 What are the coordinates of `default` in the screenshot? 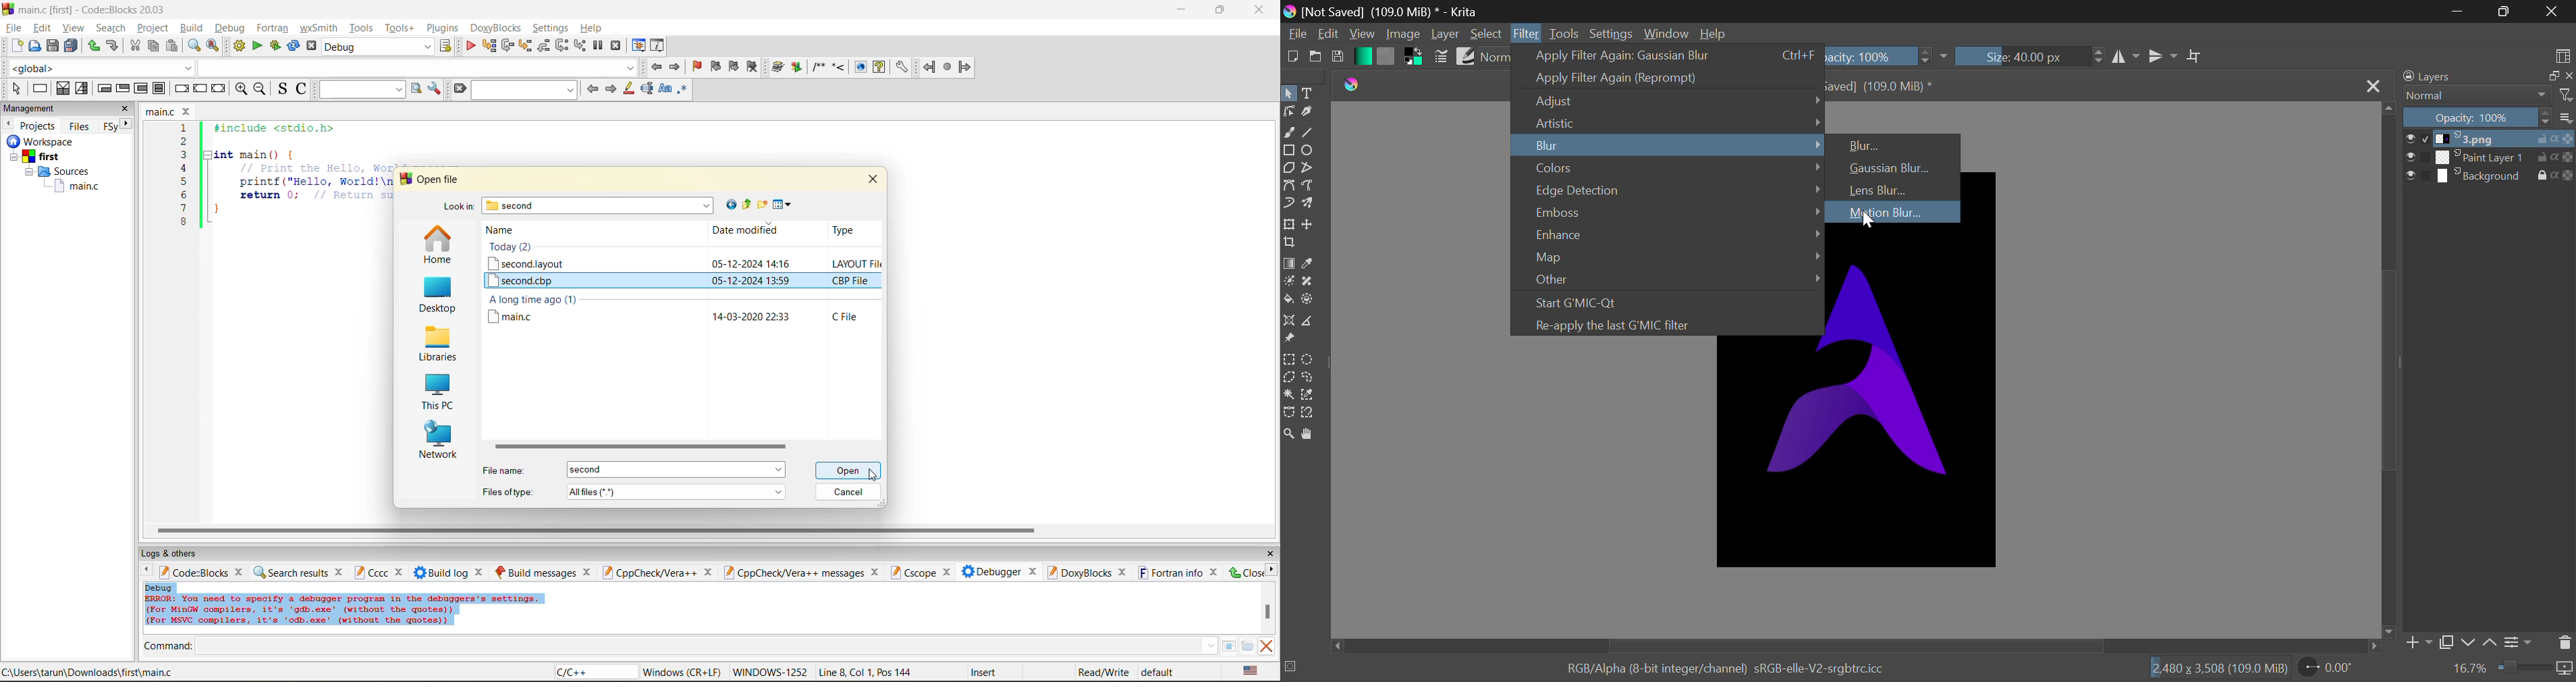 It's located at (1159, 671).